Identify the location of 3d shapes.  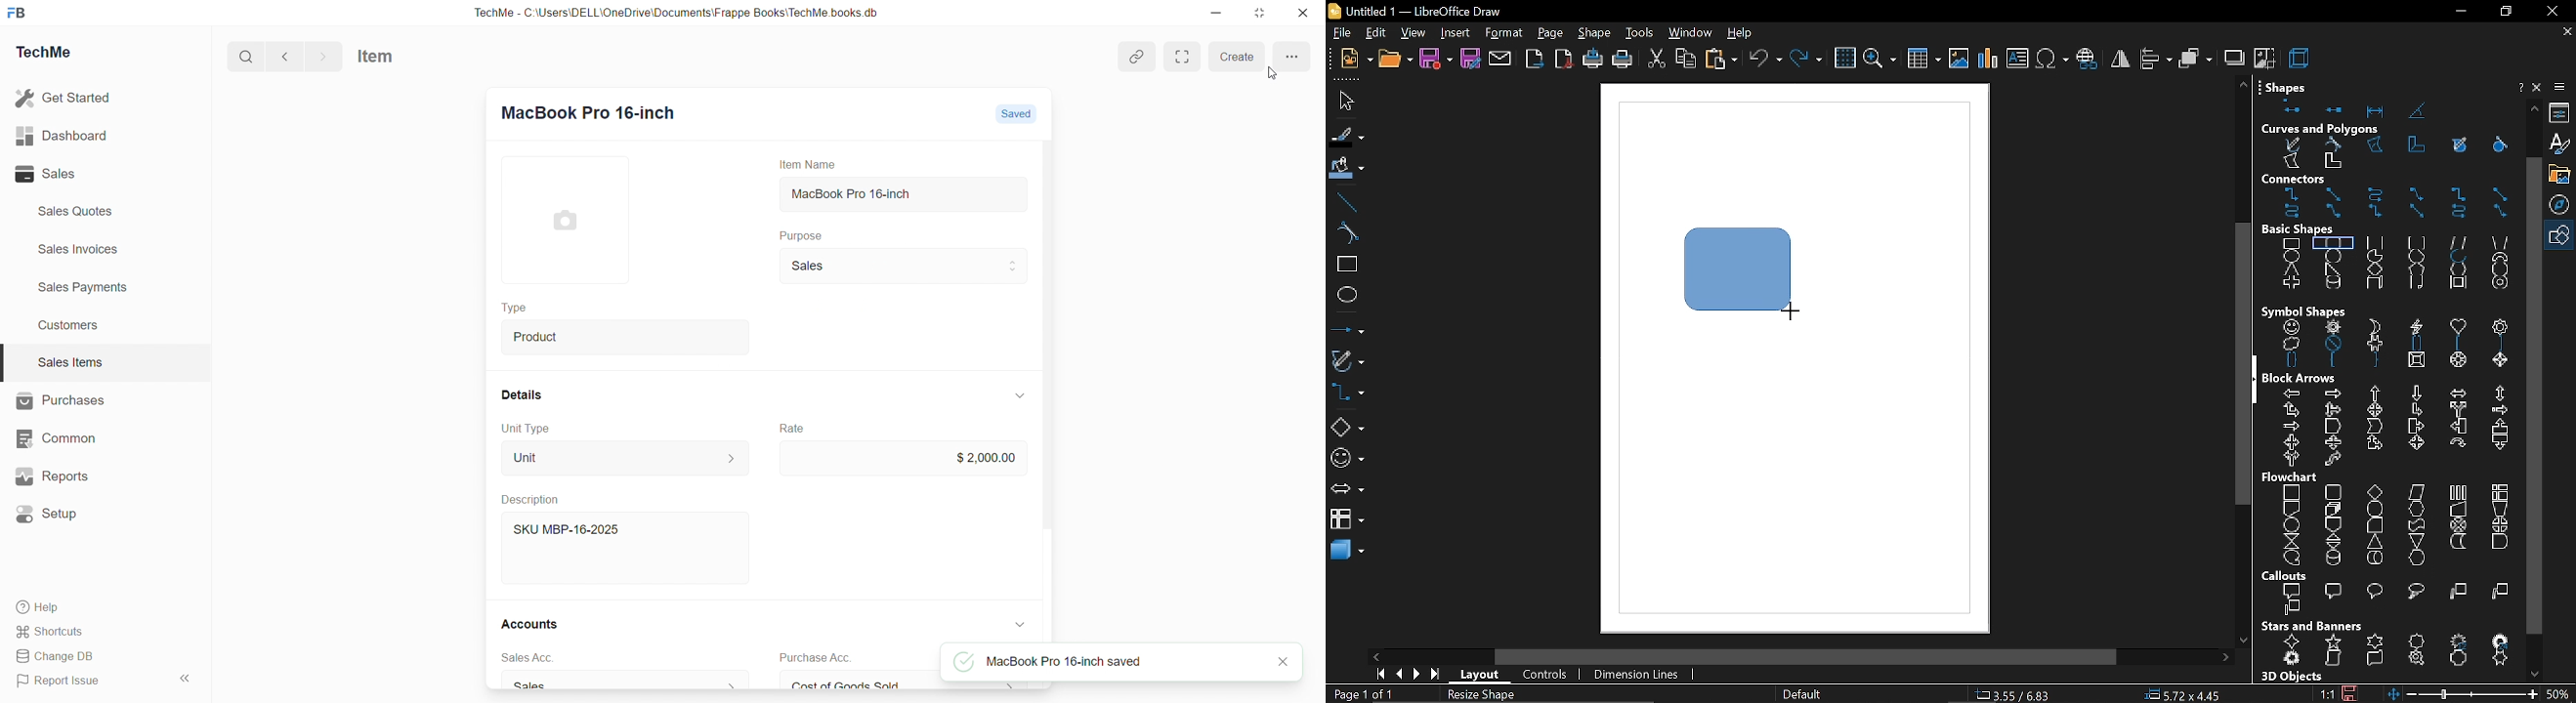
(1345, 552).